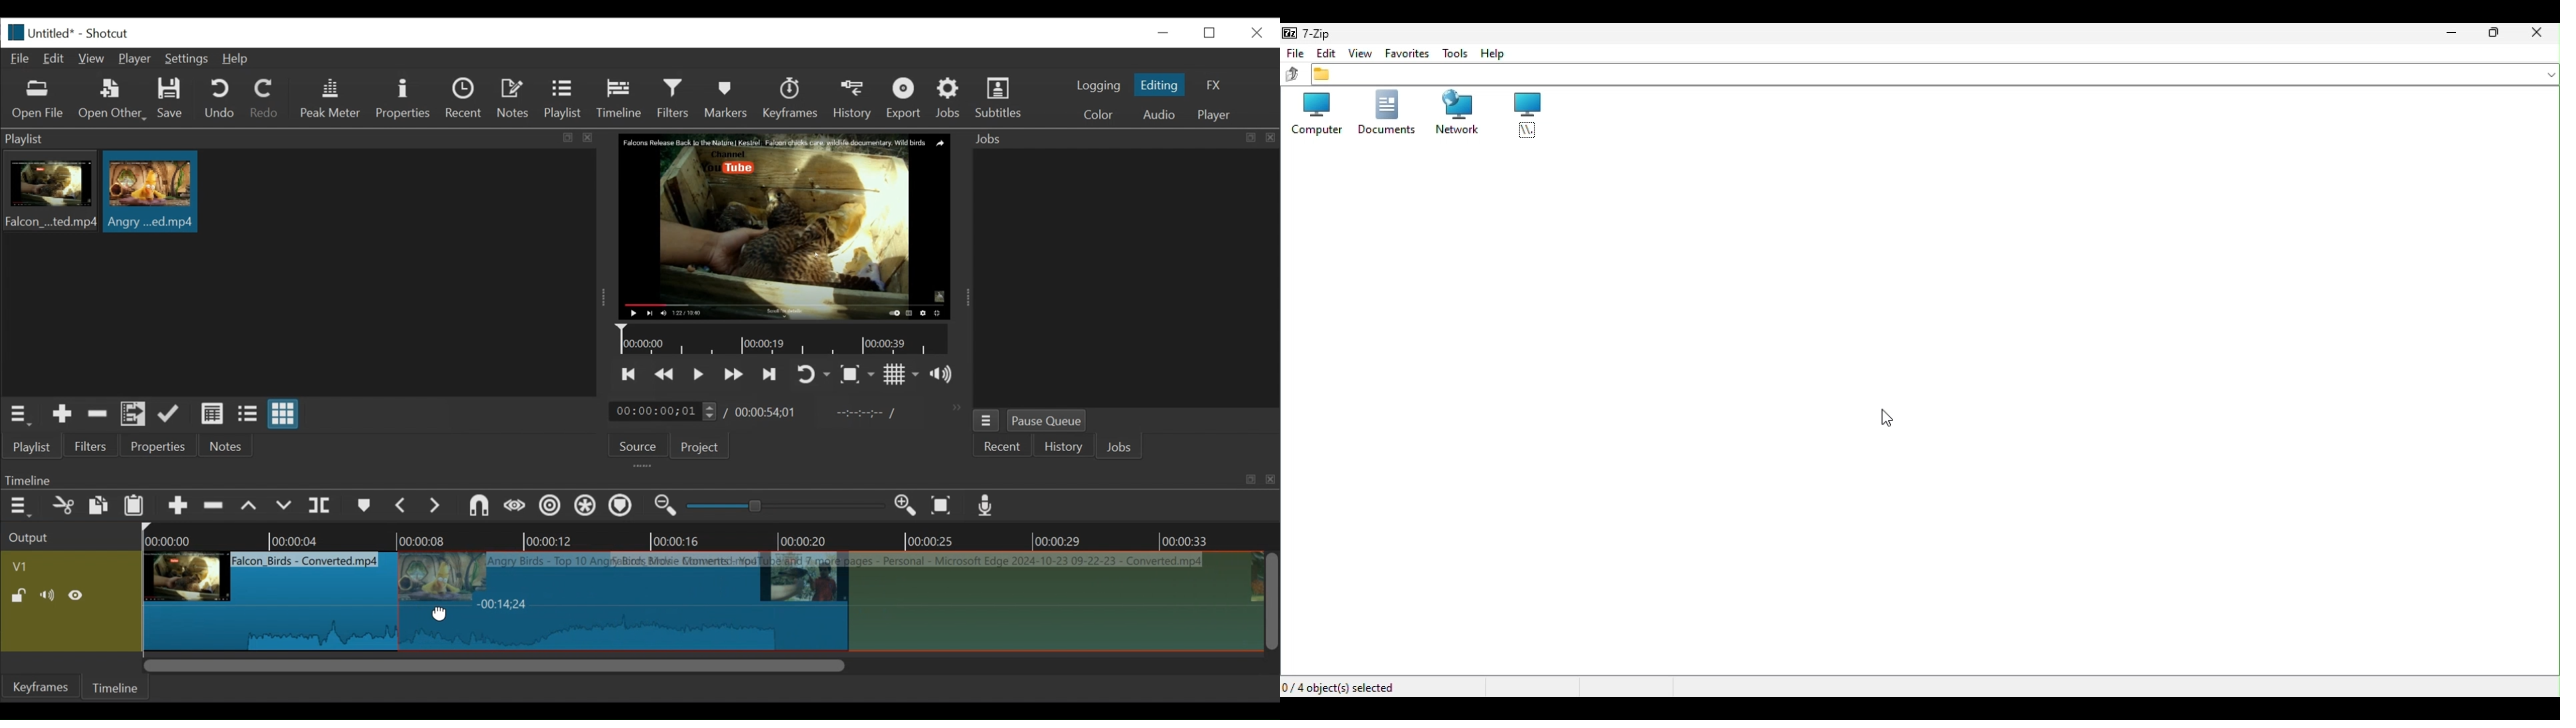  Describe the element at coordinates (906, 100) in the screenshot. I see `Export` at that location.